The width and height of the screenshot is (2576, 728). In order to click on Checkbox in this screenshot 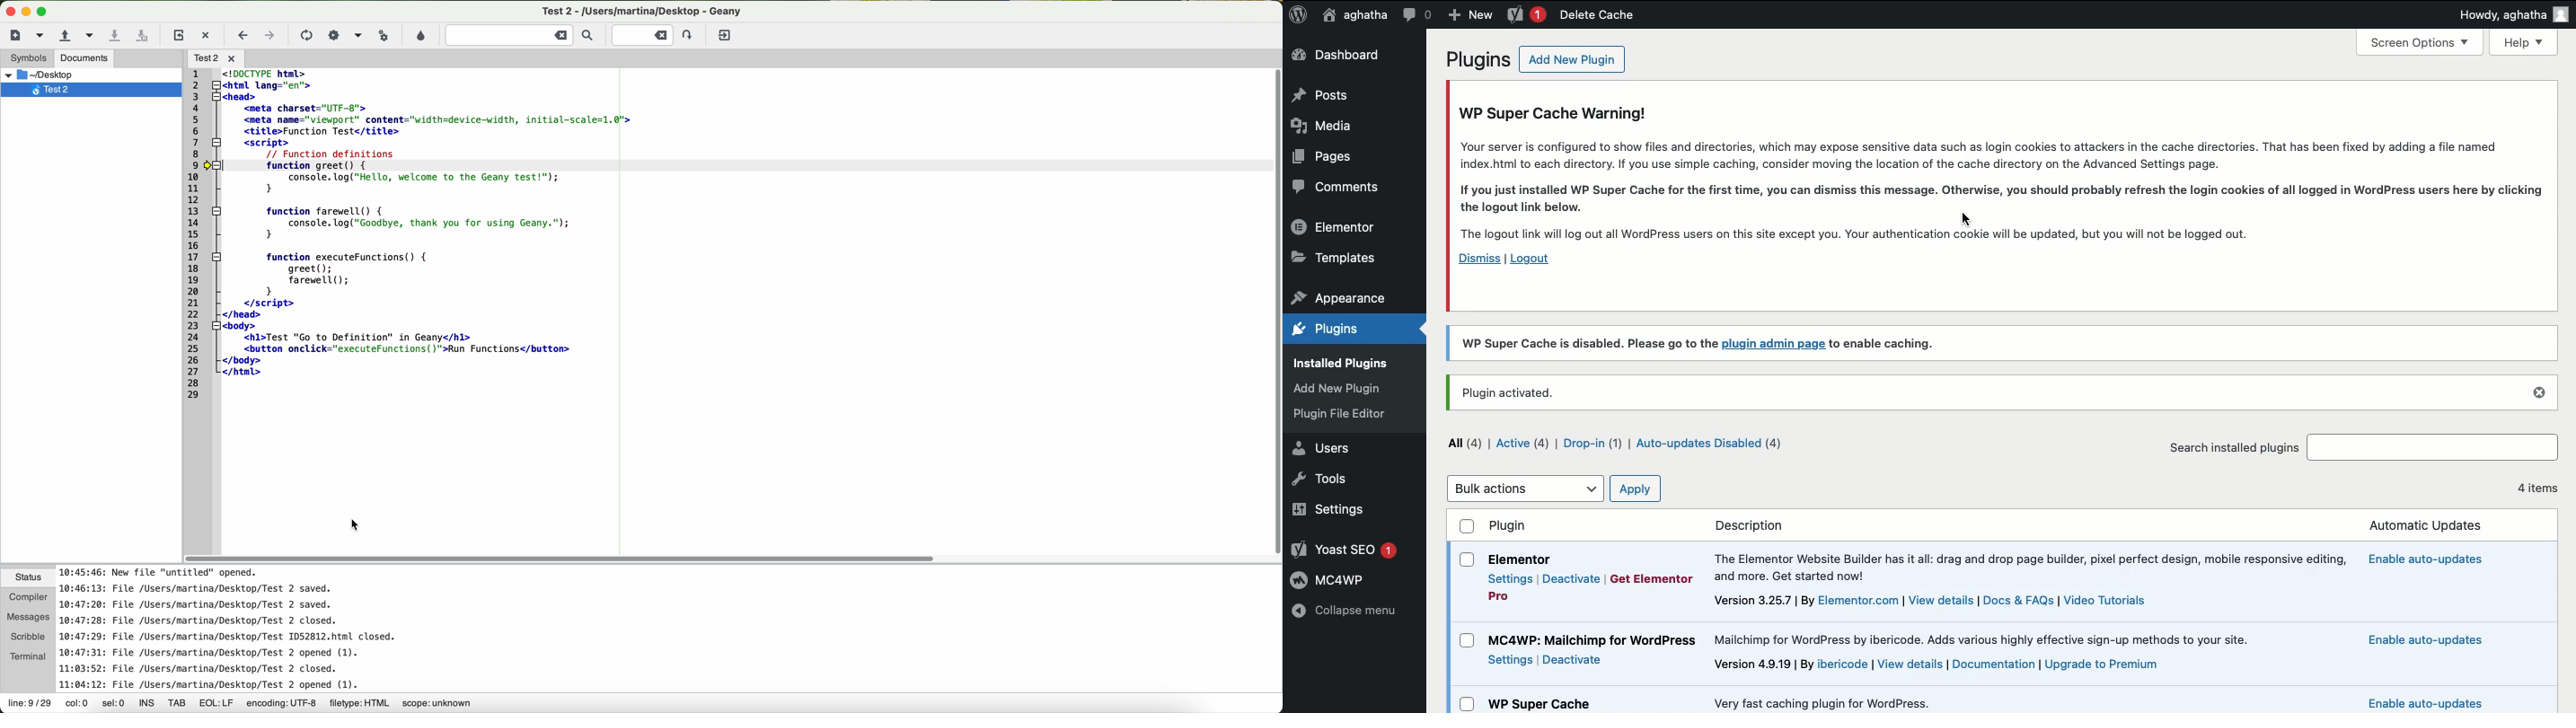, I will do `click(1468, 528)`.